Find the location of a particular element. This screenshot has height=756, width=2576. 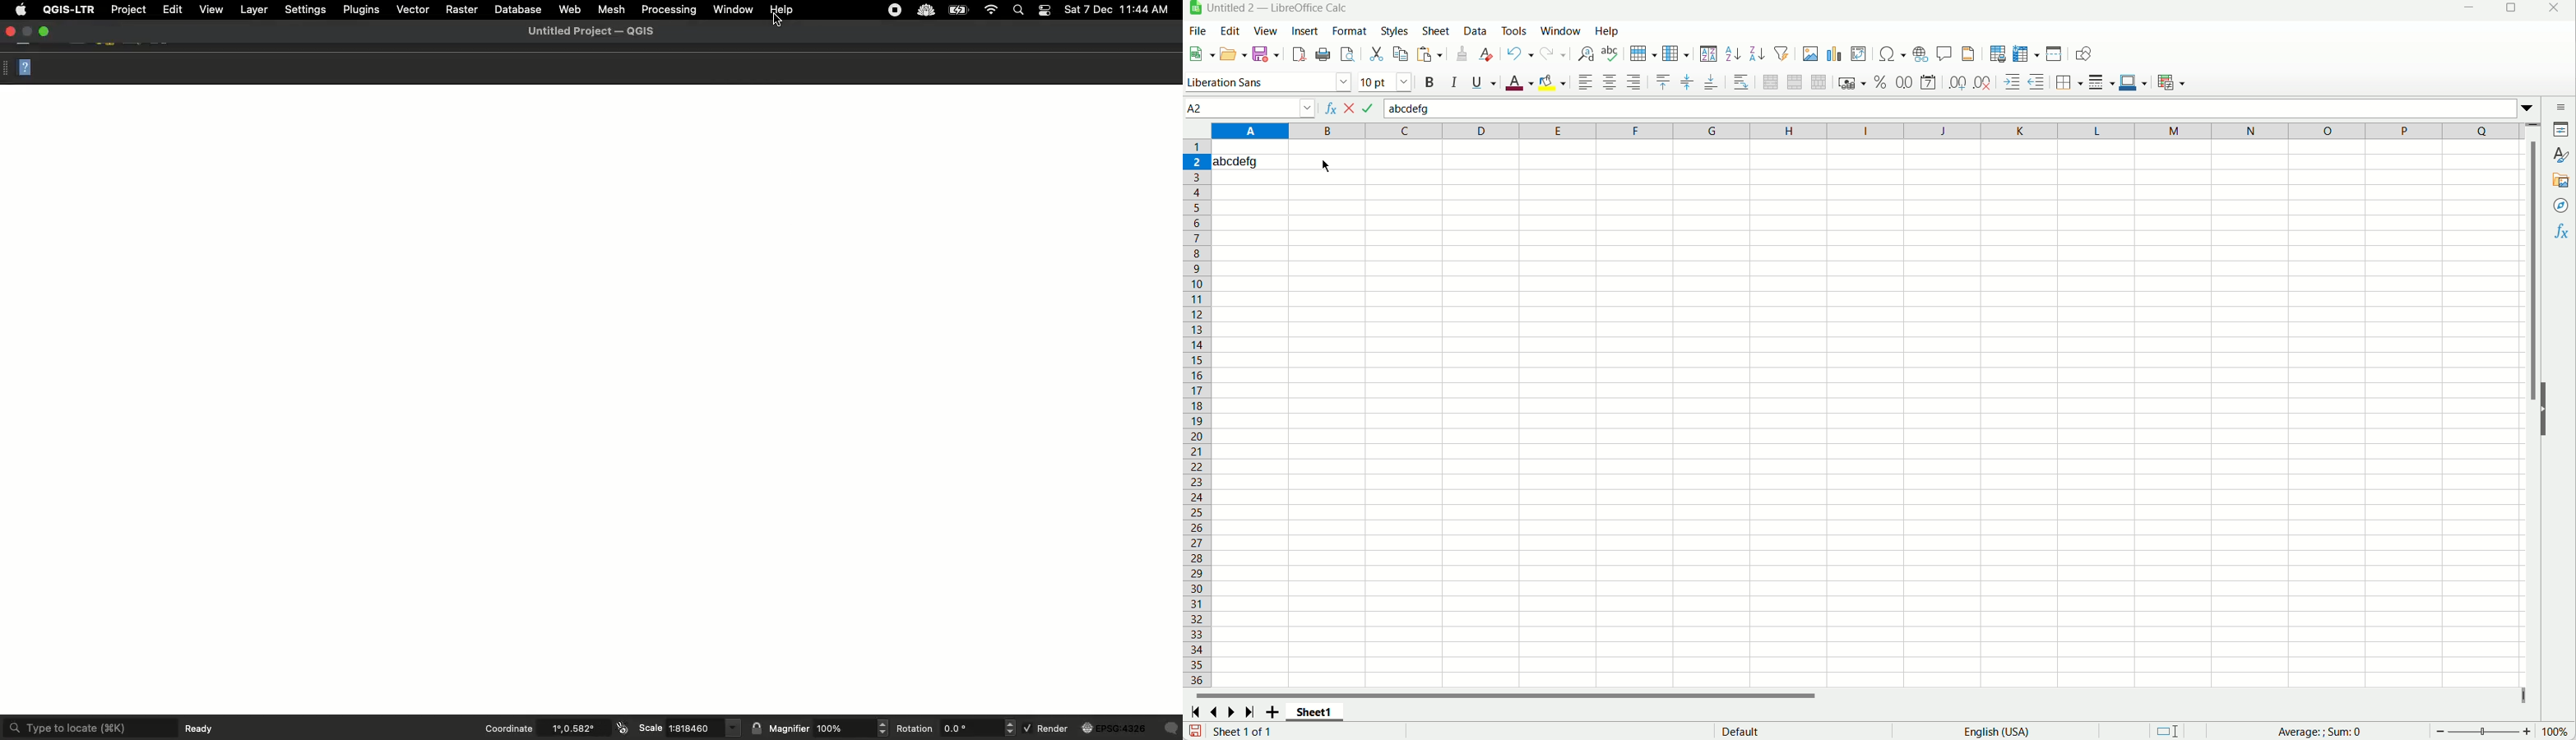

expand formula bar is located at coordinates (2532, 107).